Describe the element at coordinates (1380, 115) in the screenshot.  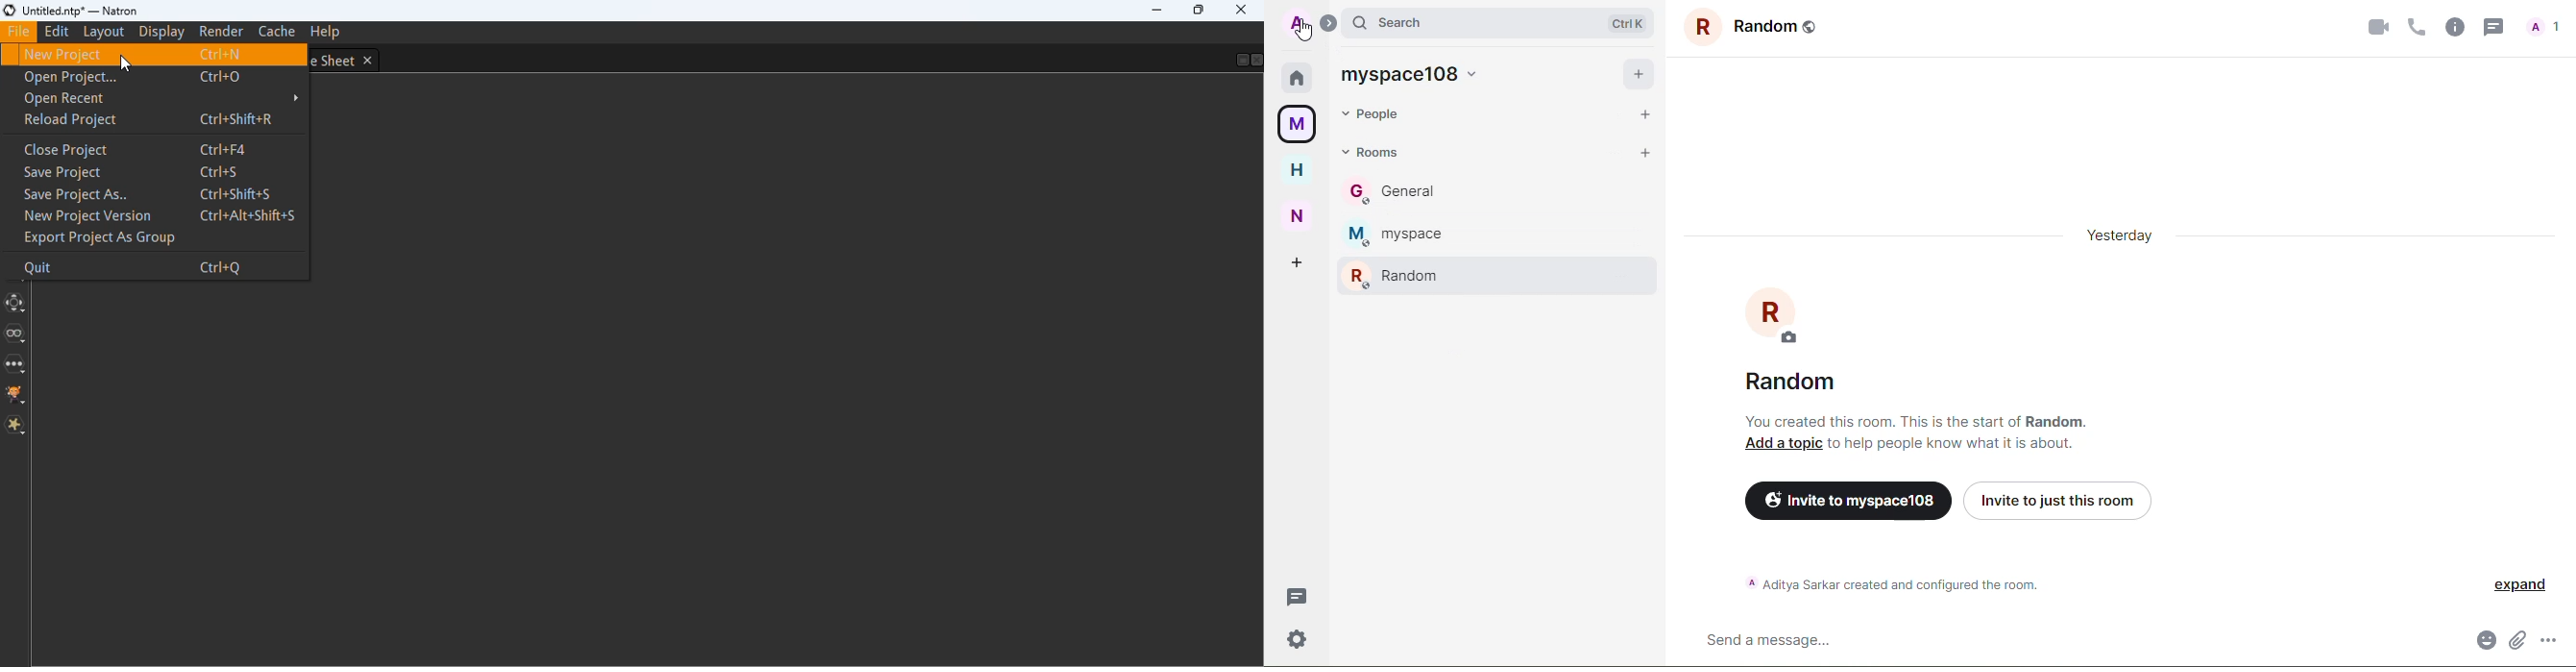
I see `people` at that location.